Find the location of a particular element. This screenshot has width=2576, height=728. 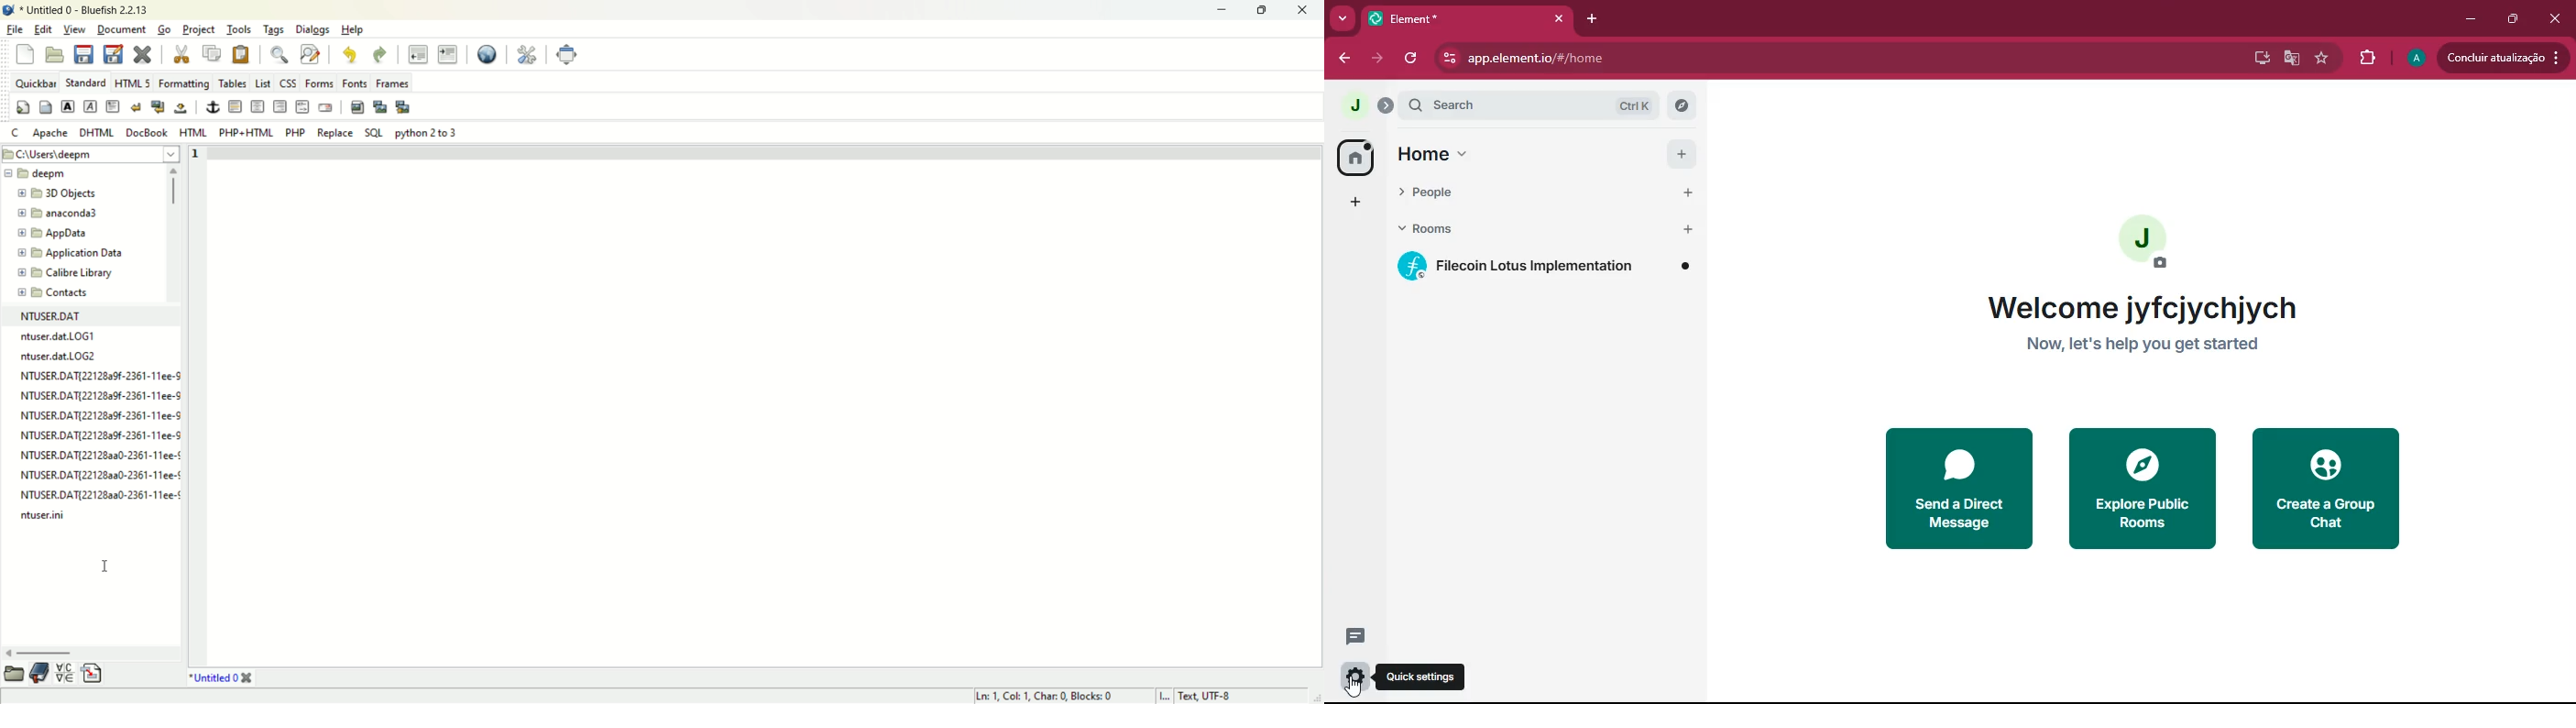

concluir atualizacao is located at coordinates (2503, 57).